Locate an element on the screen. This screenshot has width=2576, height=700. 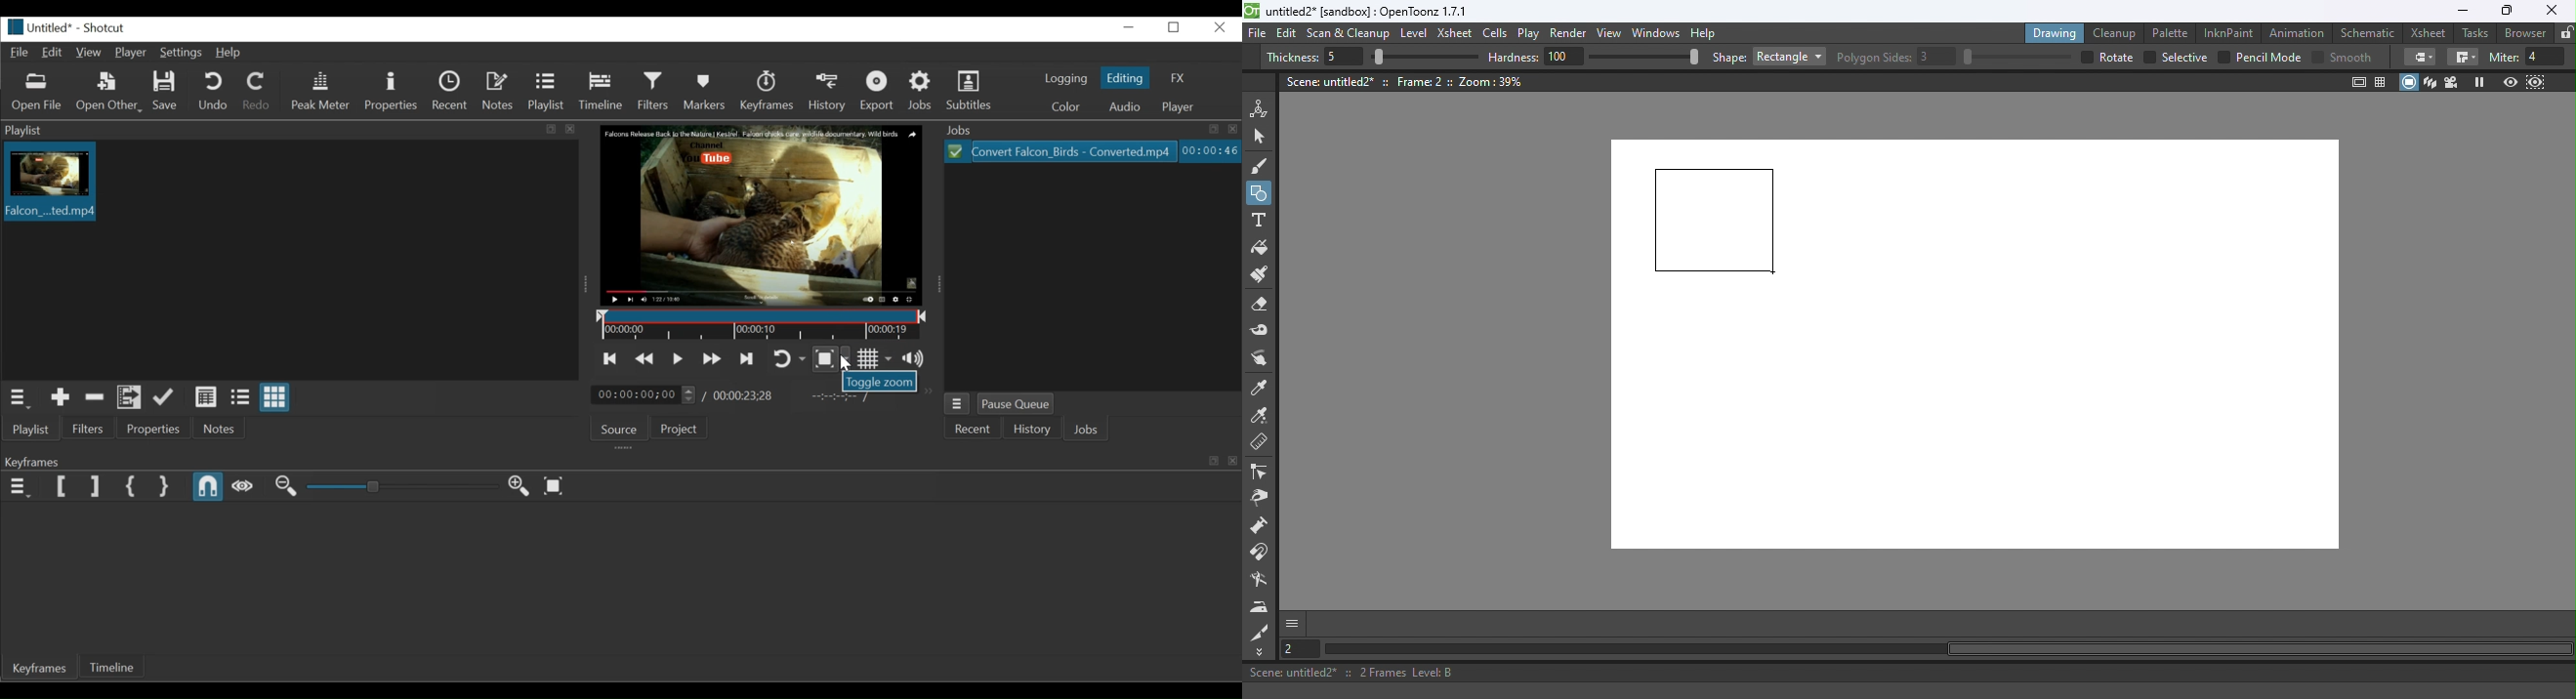
Add the Source to the playlist is located at coordinates (60, 398).